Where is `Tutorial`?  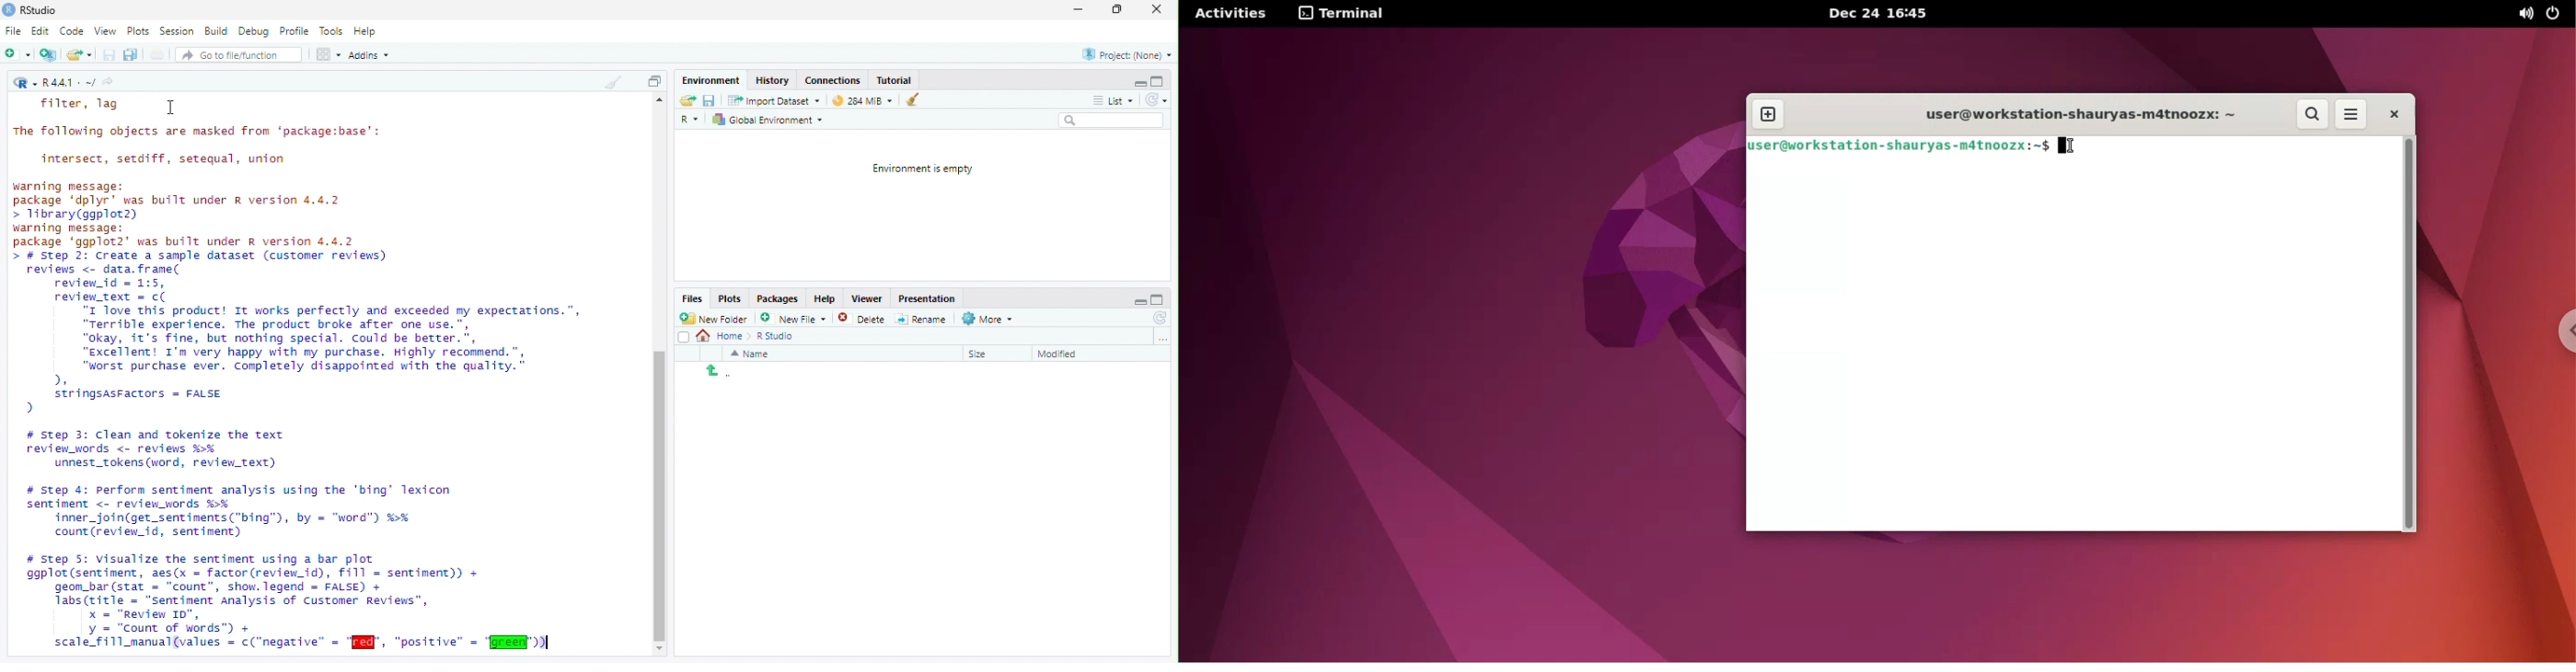
Tutorial is located at coordinates (895, 80).